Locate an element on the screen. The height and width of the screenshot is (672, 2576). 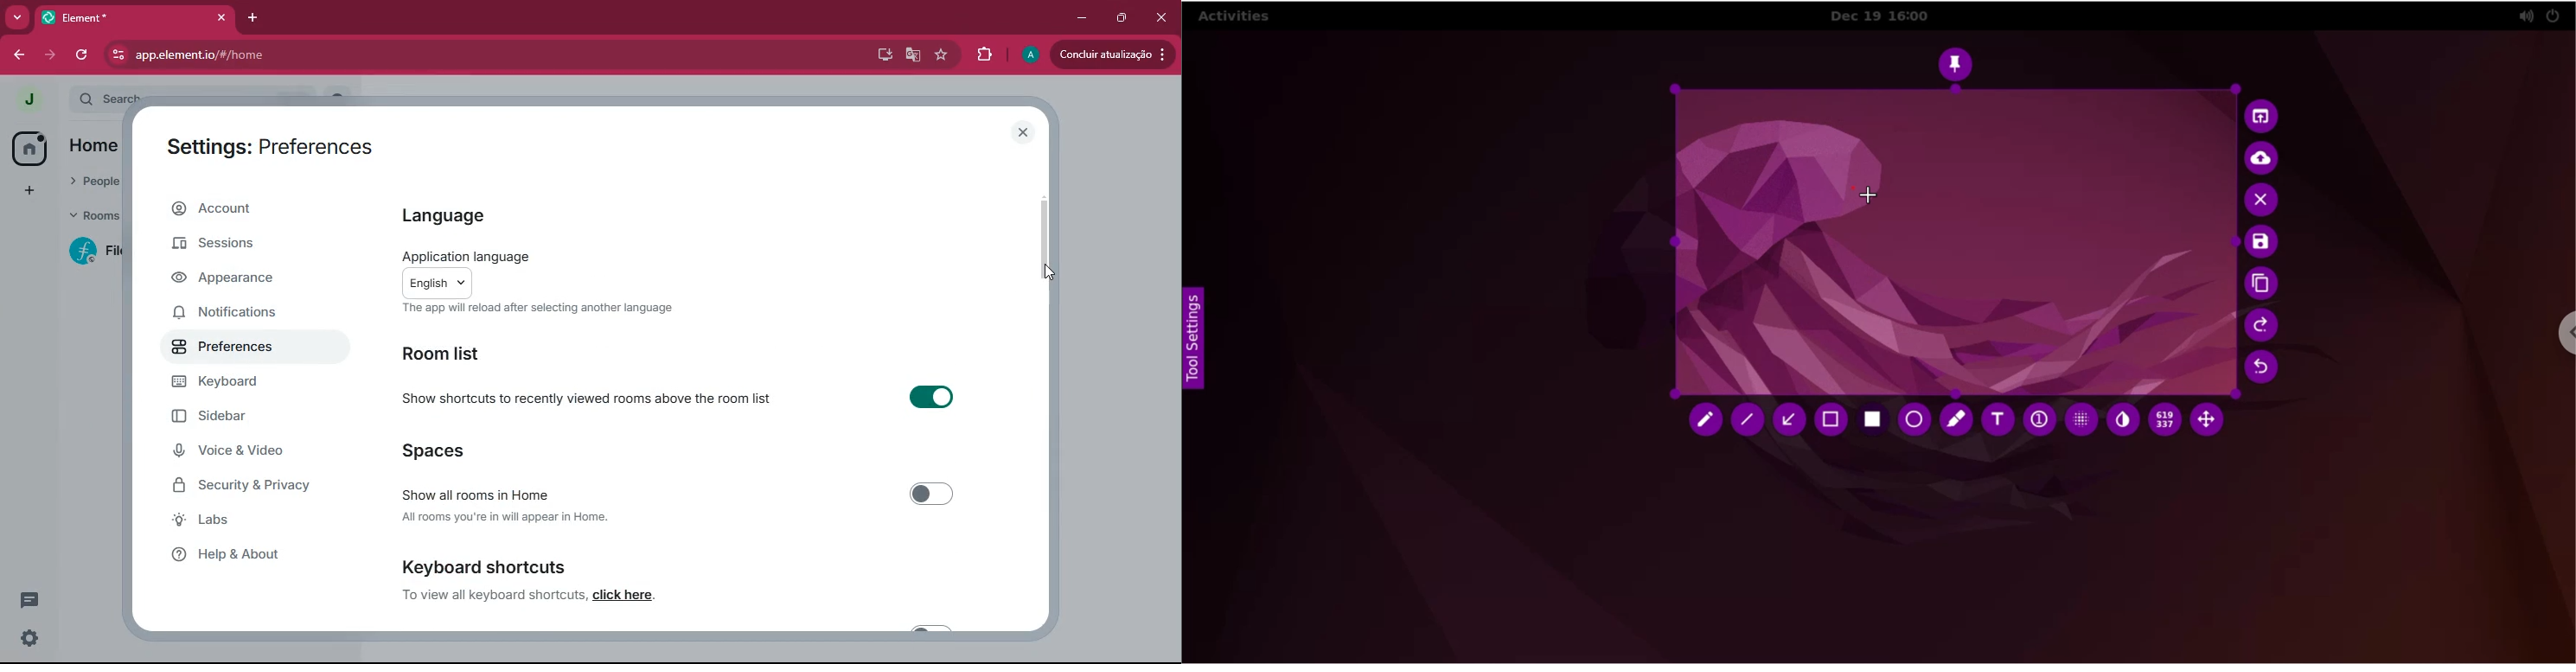
close is located at coordinates (1025, 133).